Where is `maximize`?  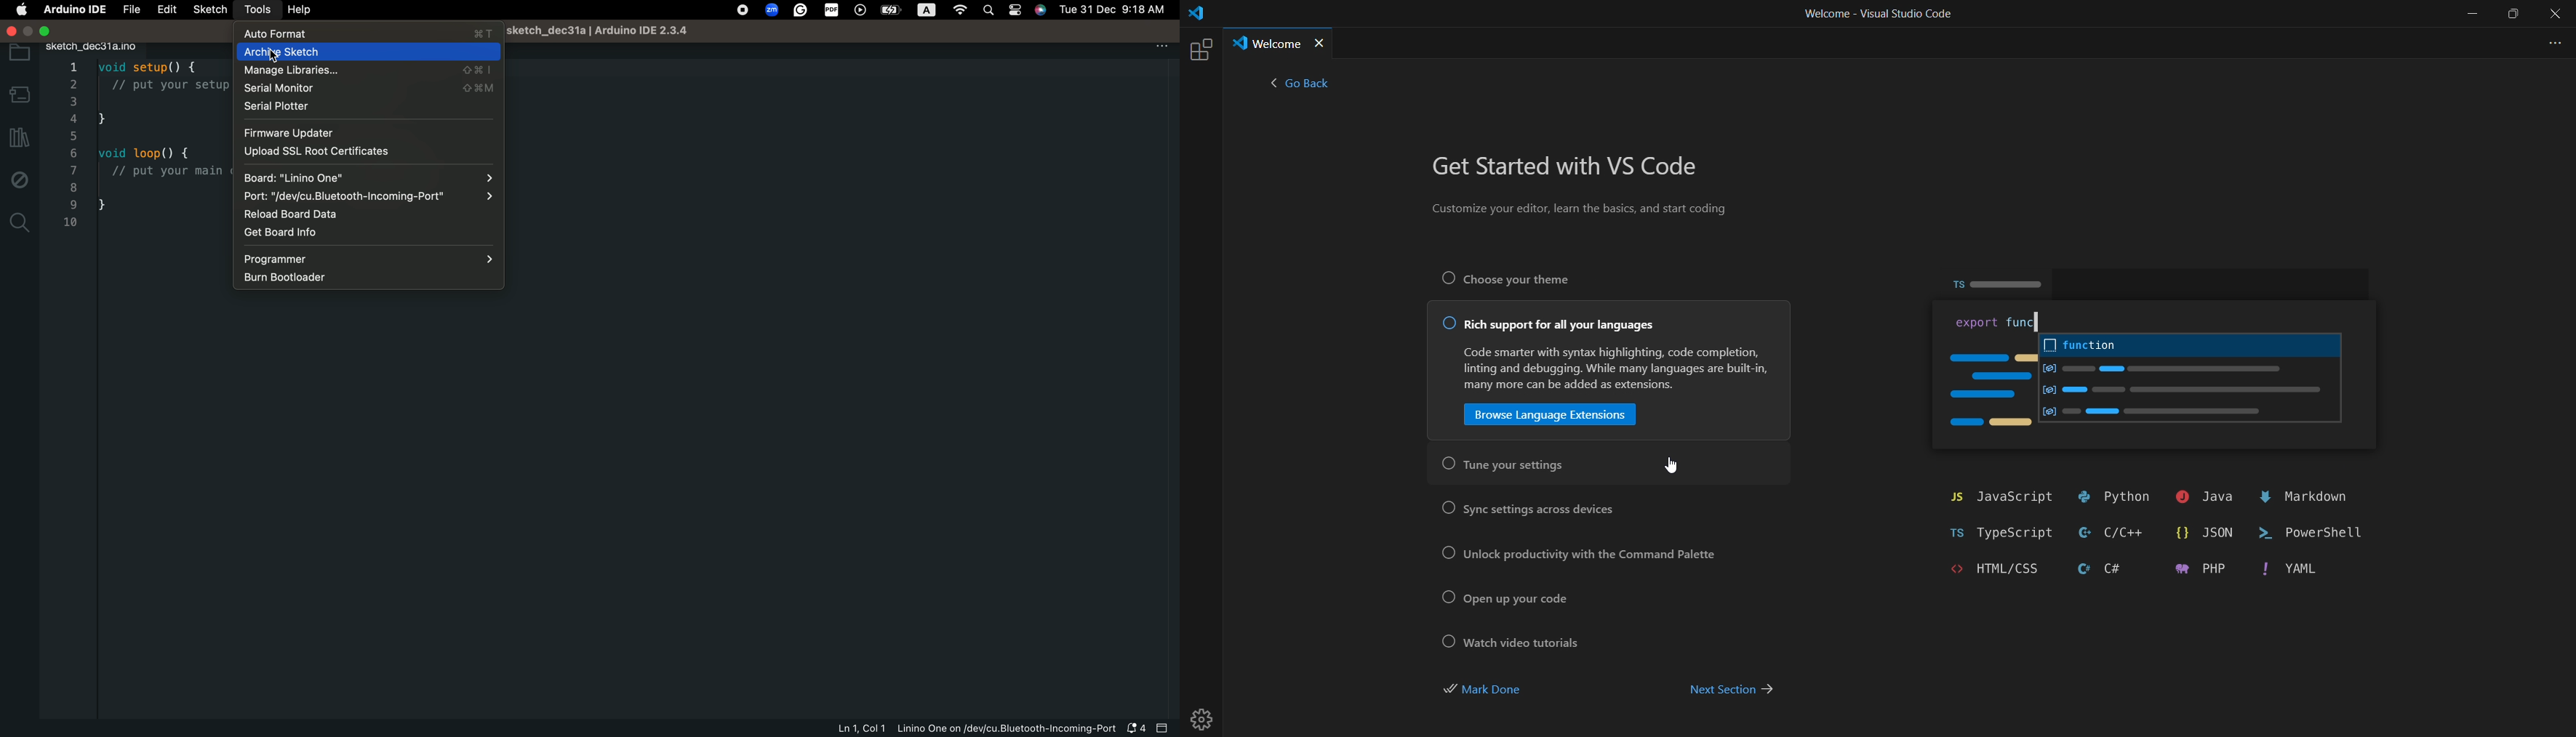
maximize is located at coordinates (2515, 15).